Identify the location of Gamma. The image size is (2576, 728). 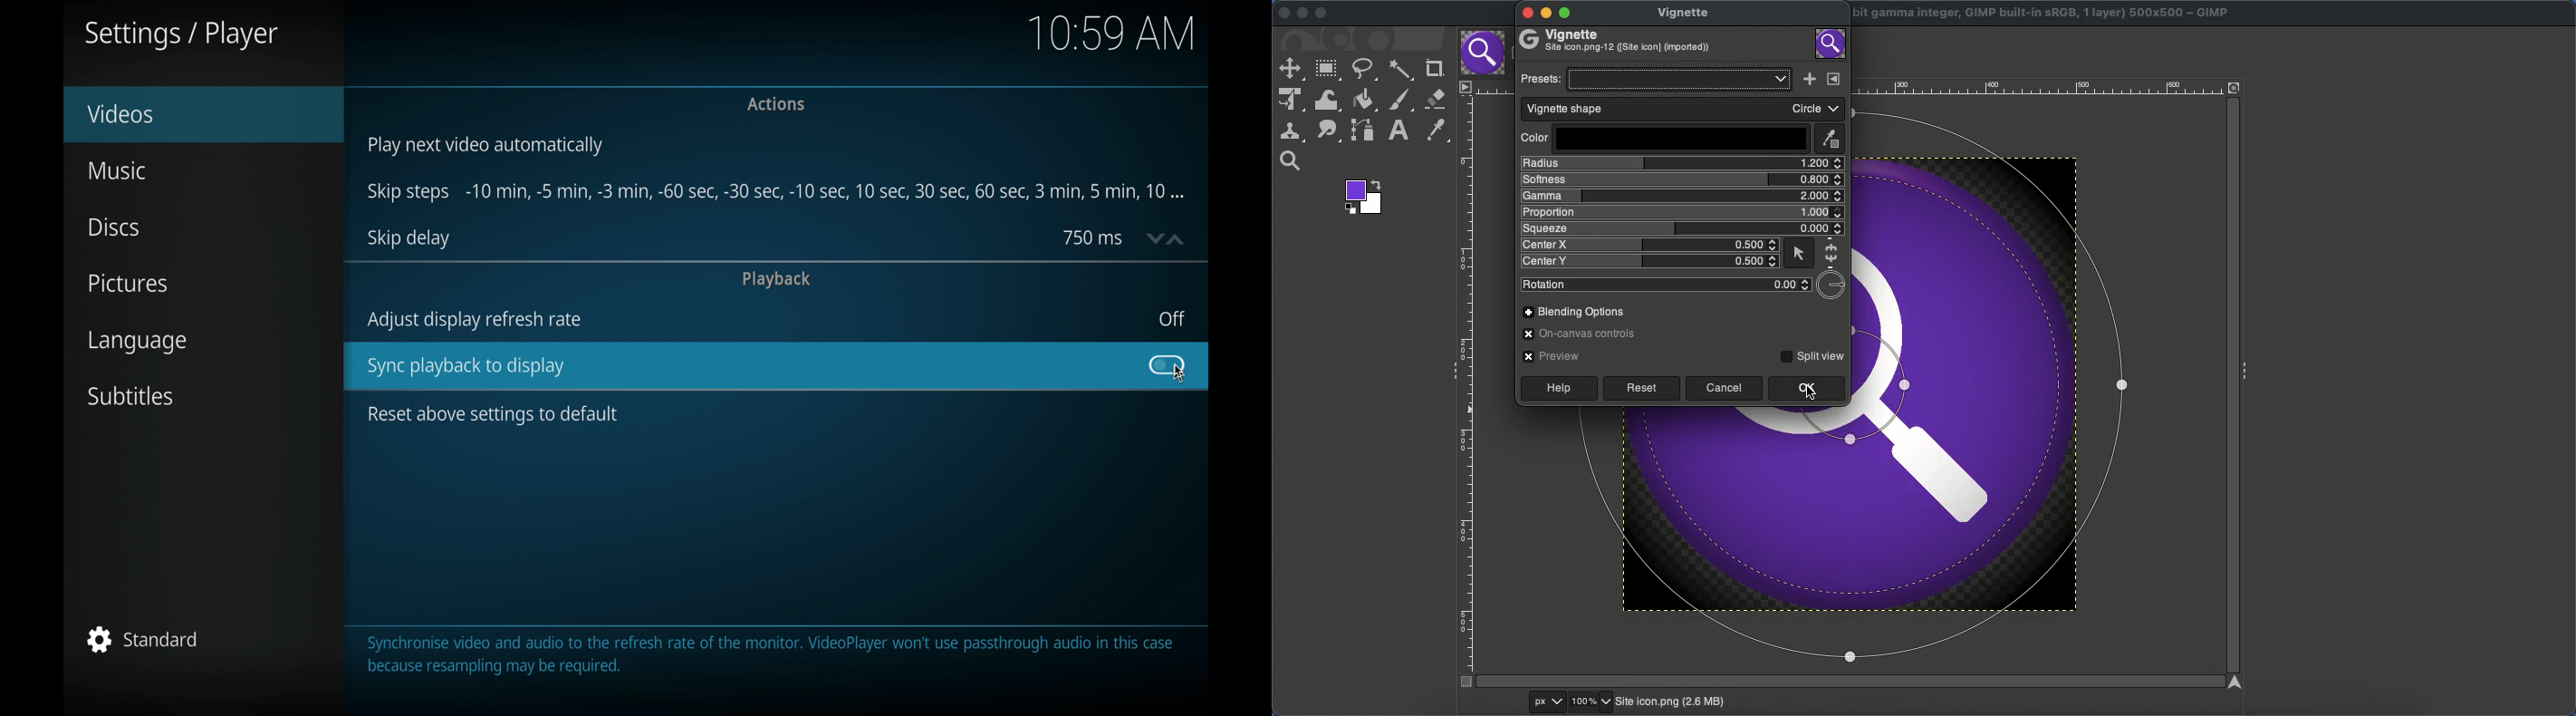
(1678, 197).